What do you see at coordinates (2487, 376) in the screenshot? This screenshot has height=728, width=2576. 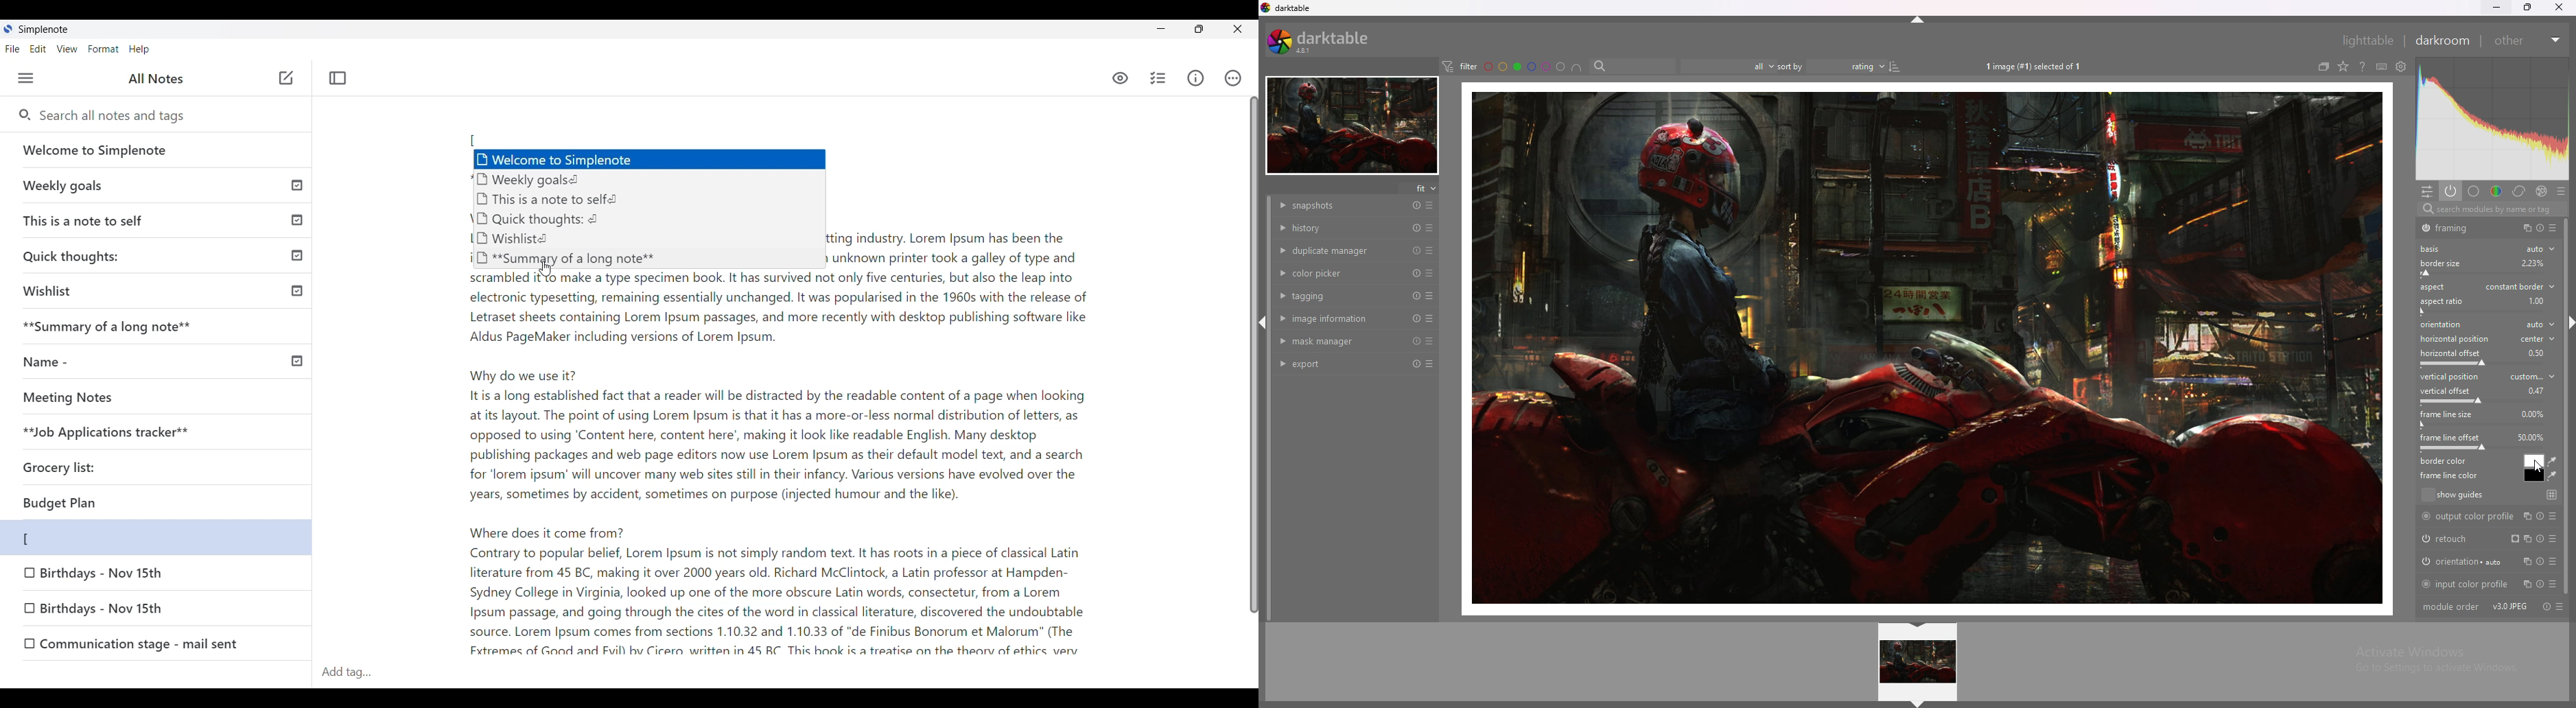 I see `vertical position` at bounding box center [2487, 376].